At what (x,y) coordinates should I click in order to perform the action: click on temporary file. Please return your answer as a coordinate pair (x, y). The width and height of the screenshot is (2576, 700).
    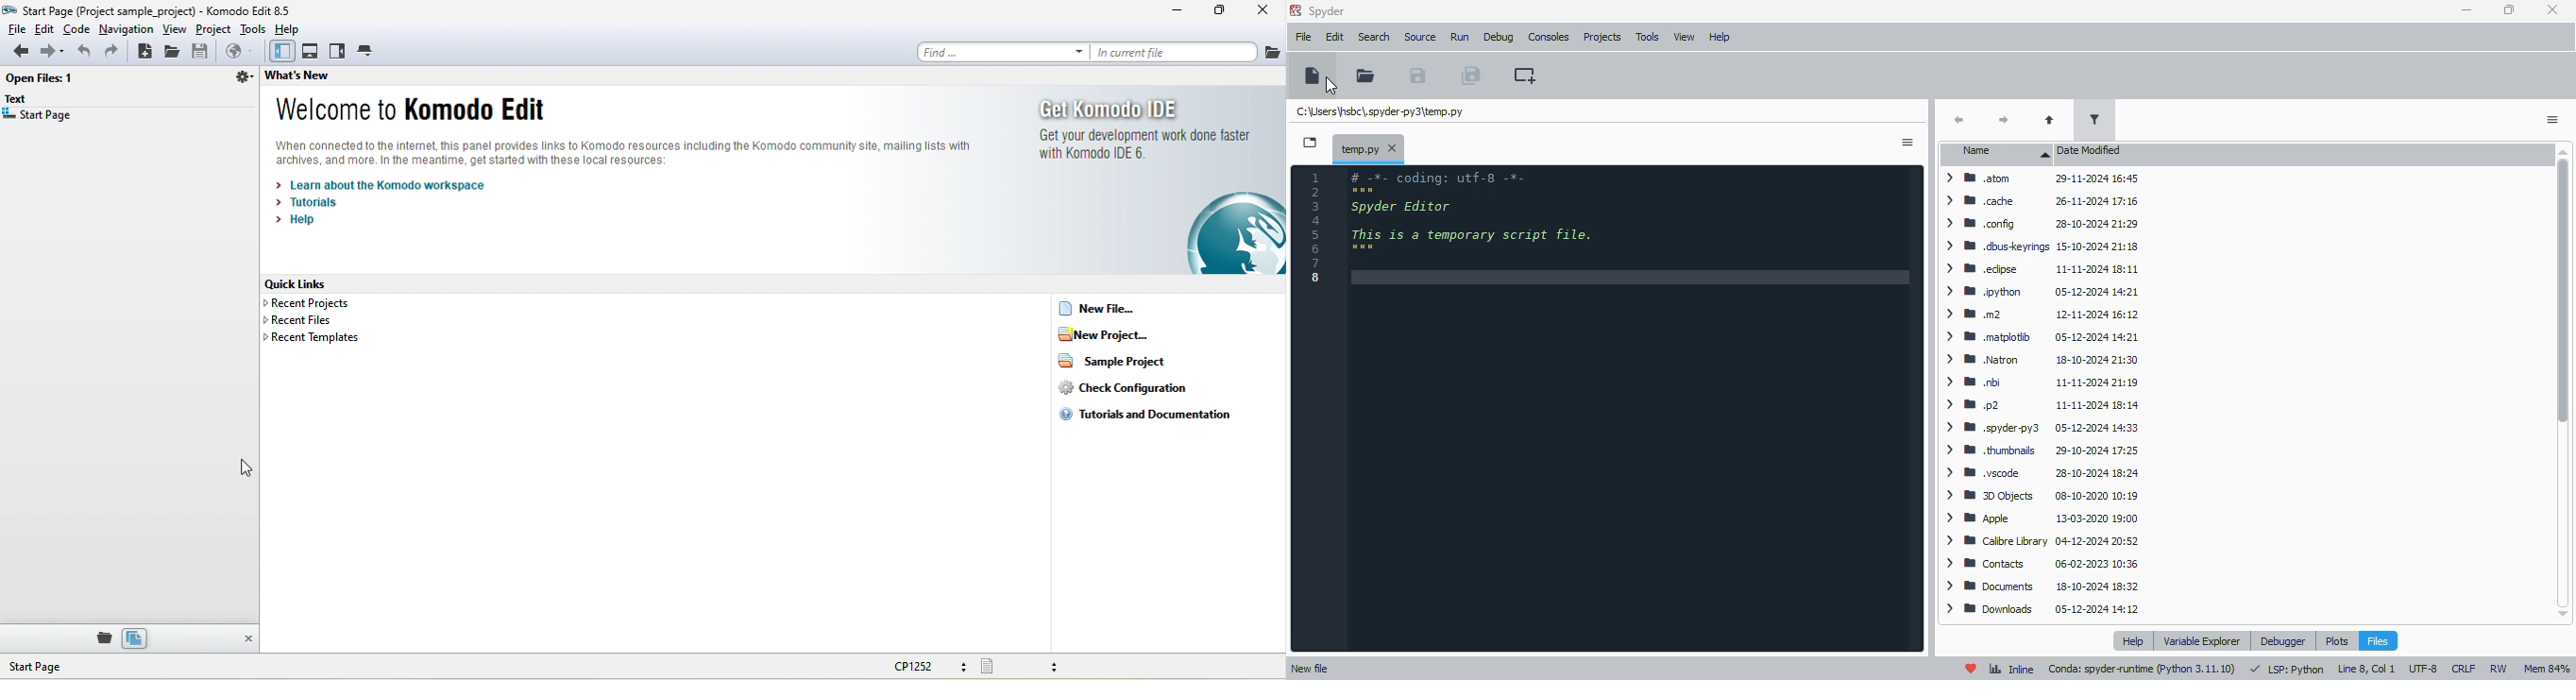
    Looking at the image, I should click on (1381, 111).